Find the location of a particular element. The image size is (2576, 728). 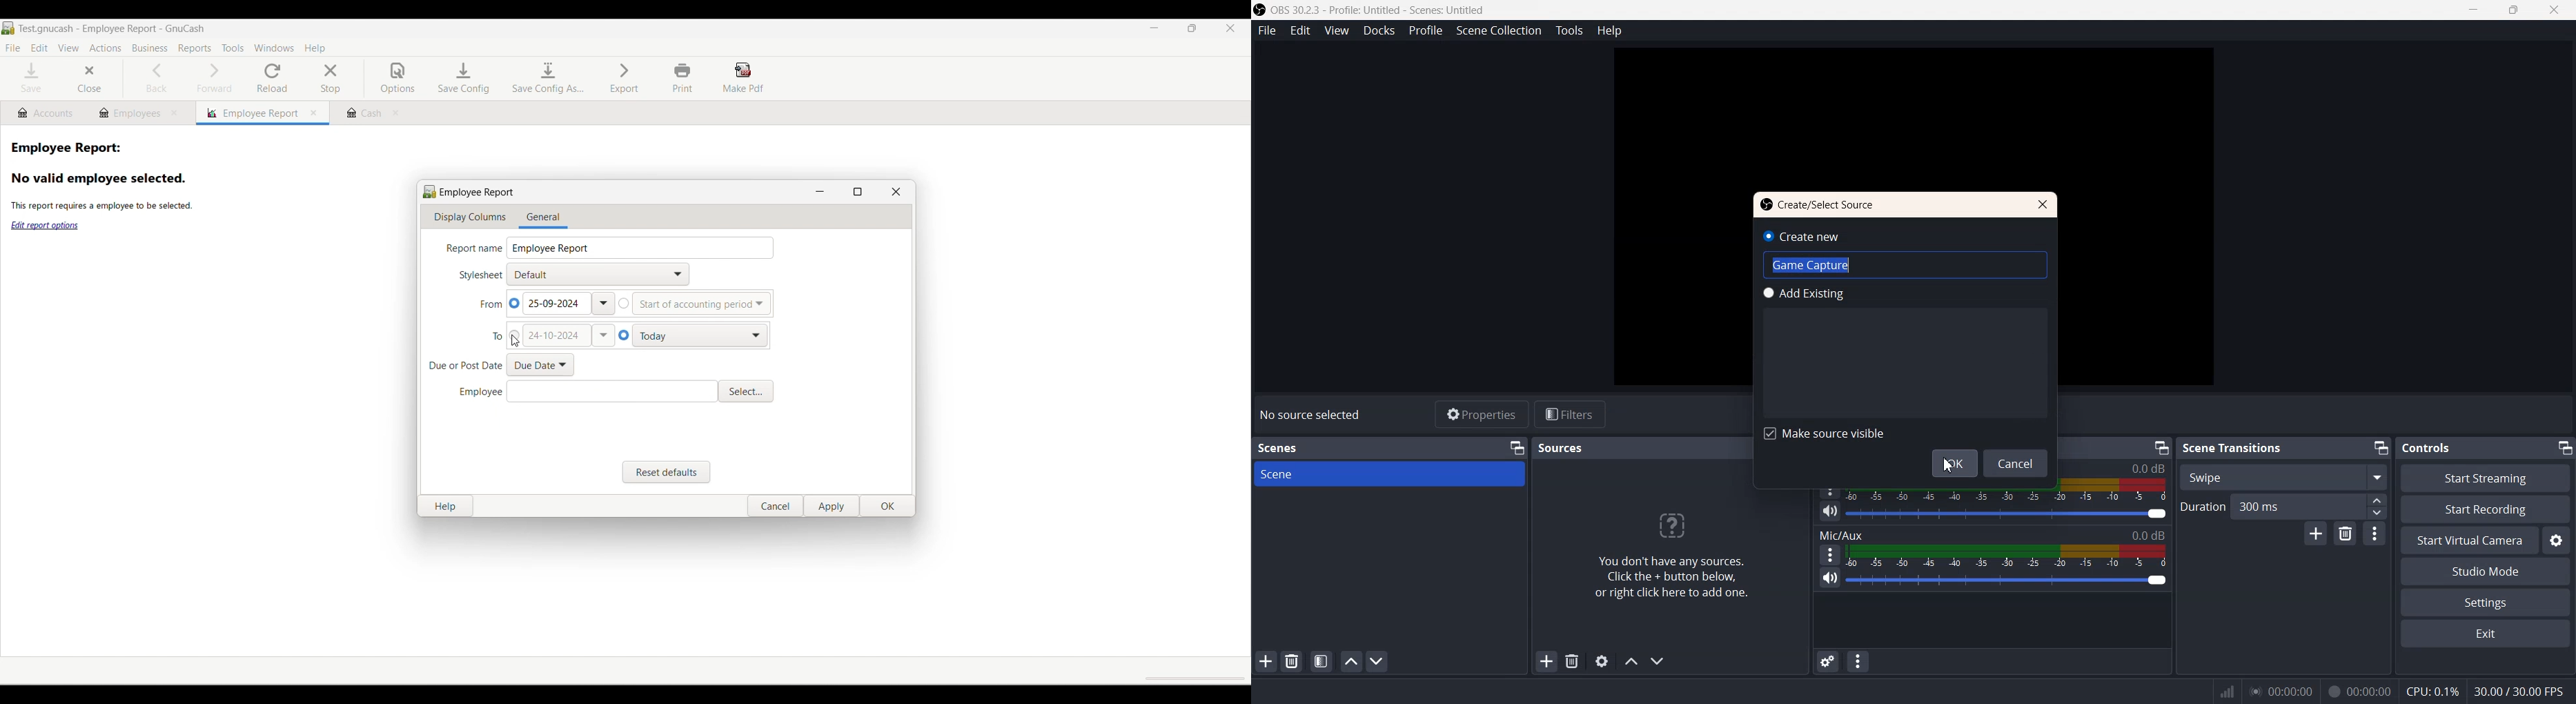

Remove Configurable transition is located at coordinates (2344, 534).